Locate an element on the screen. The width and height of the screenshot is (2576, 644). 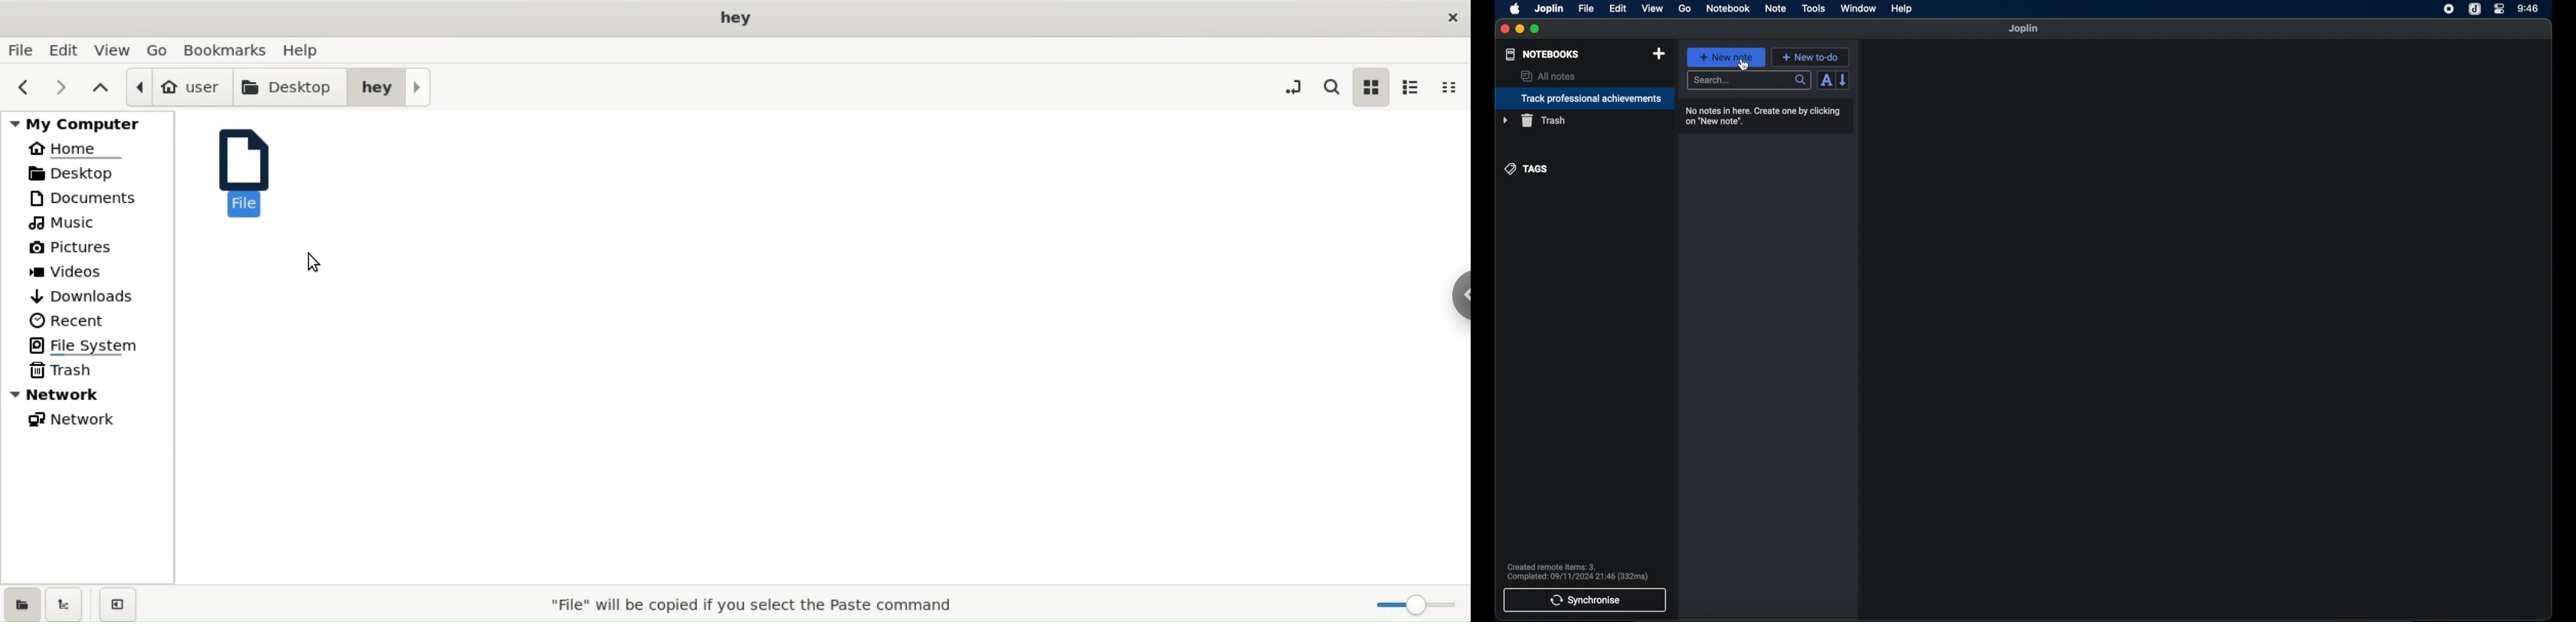
new notebook is located at coordinates (1659, 54).